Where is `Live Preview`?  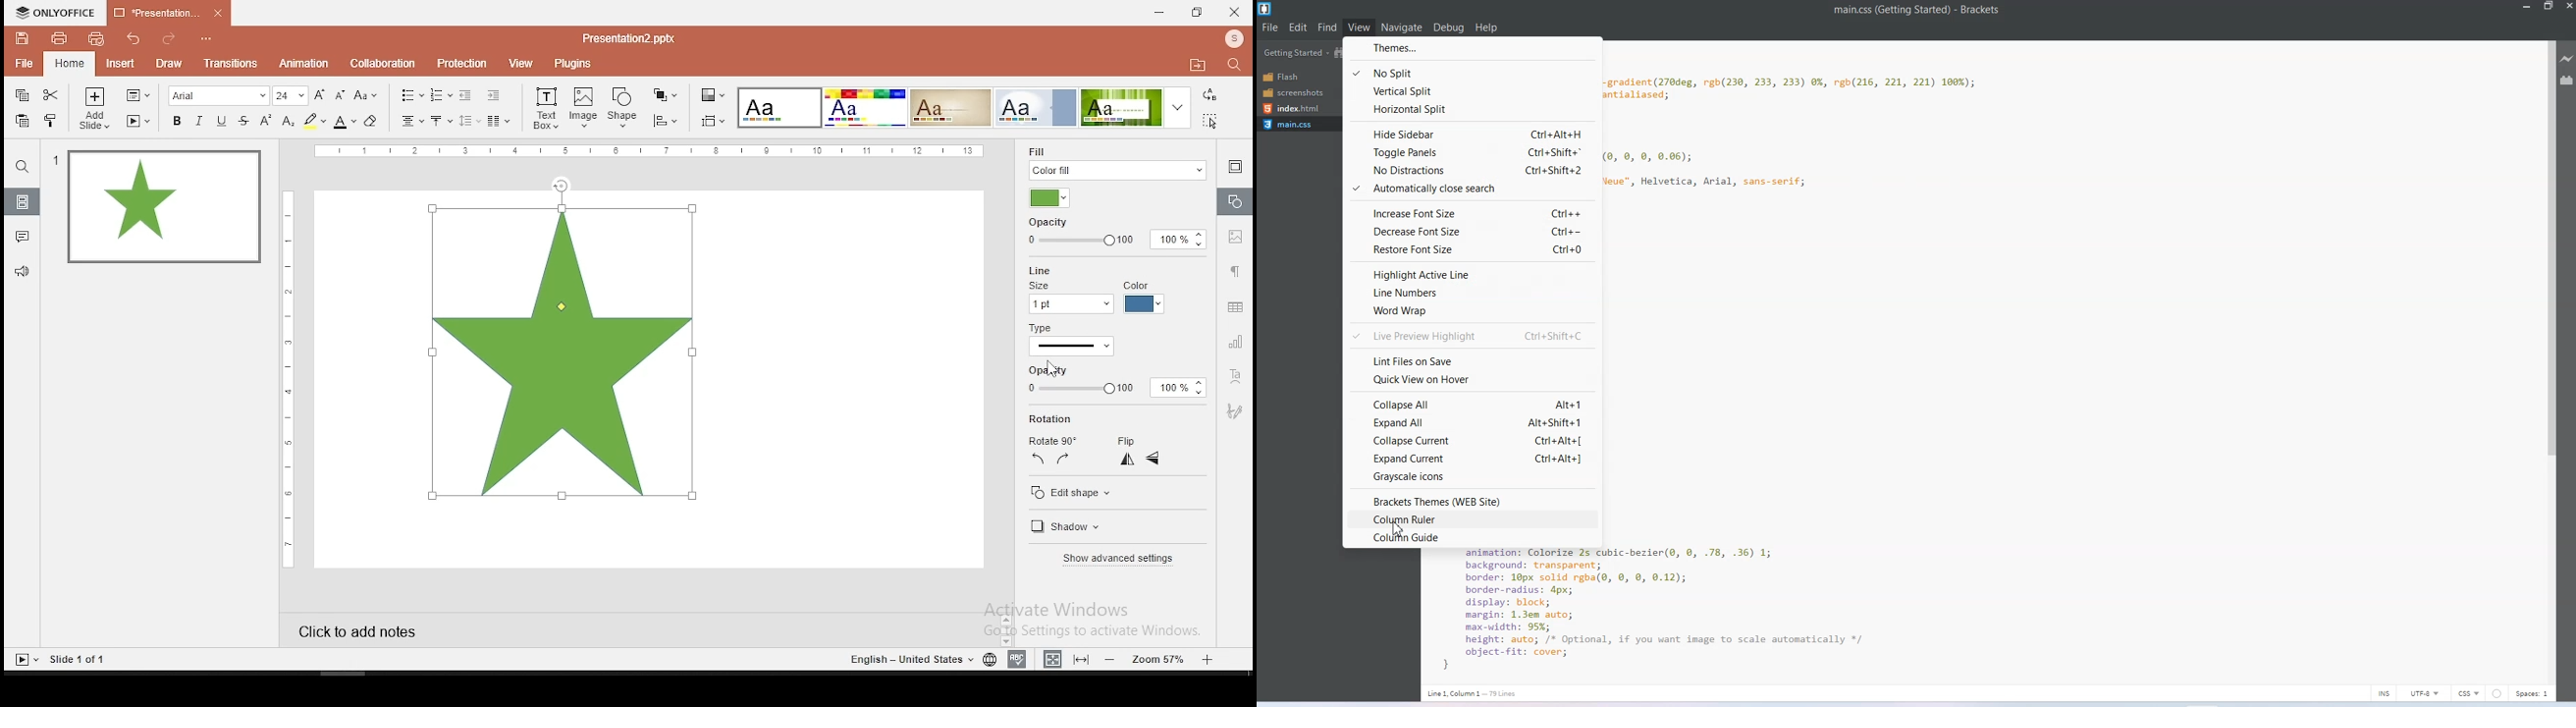 Live Preview is located at coordinates (2568, 58).